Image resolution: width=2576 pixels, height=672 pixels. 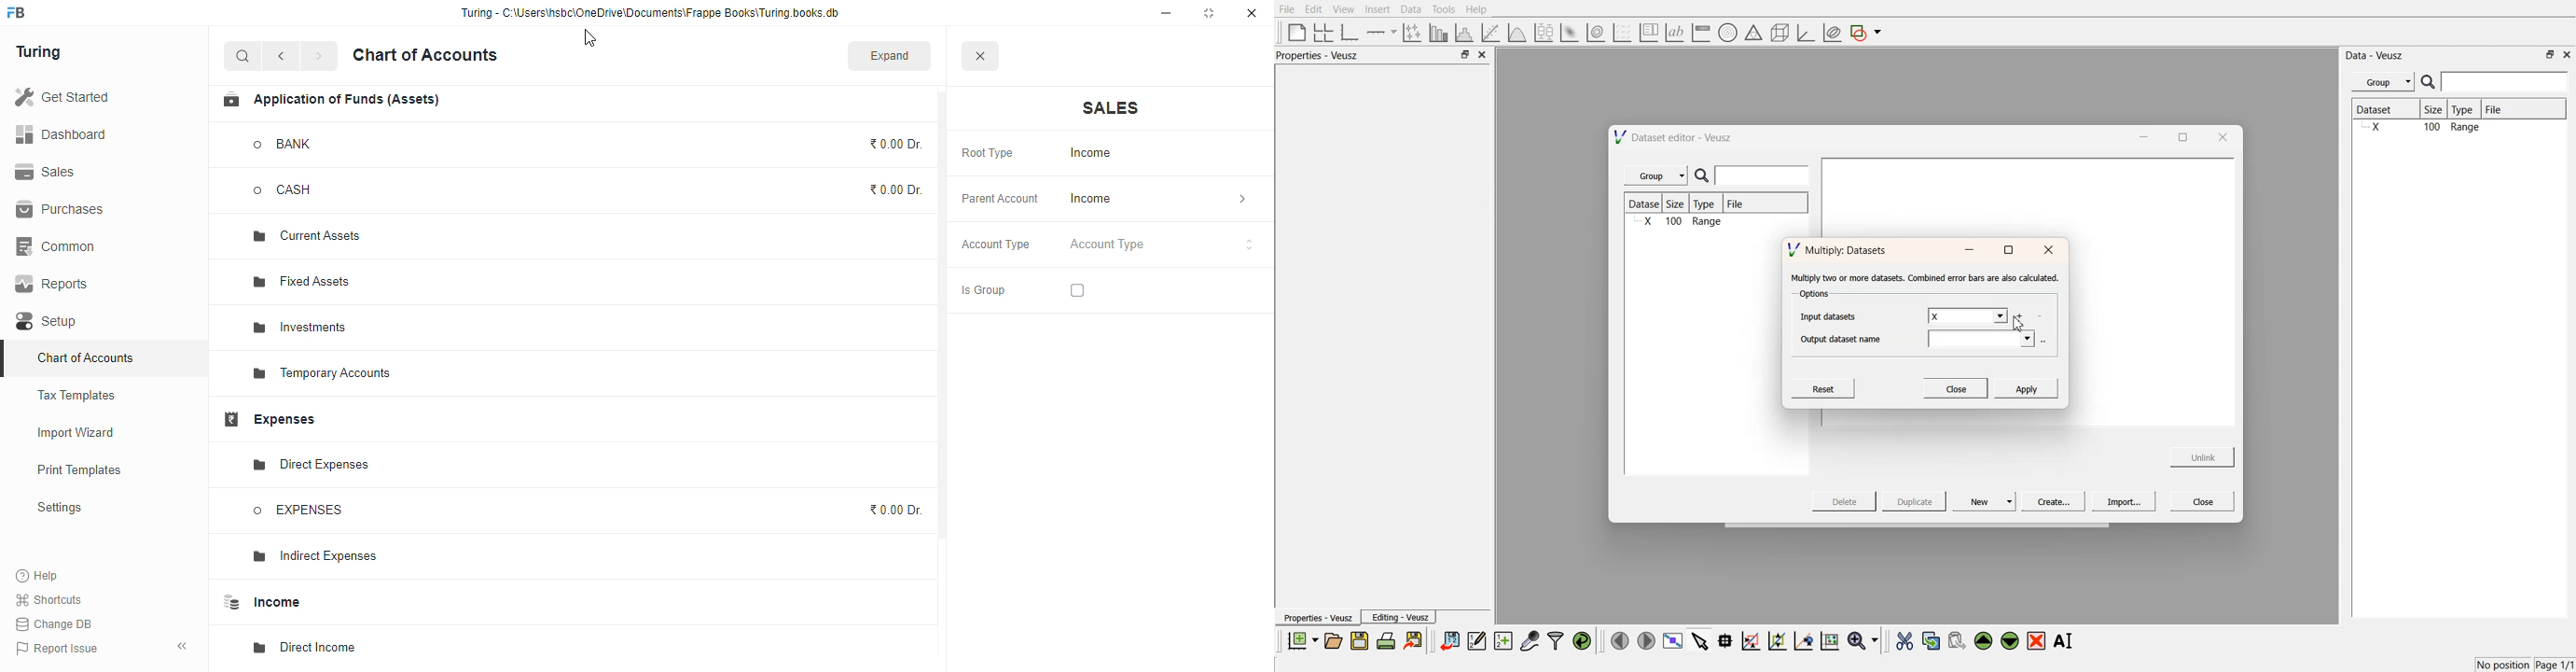 What do you see at coordinates (1162, 245) in the screenshot?
I see `account type` at bounding box center [1162, 245].